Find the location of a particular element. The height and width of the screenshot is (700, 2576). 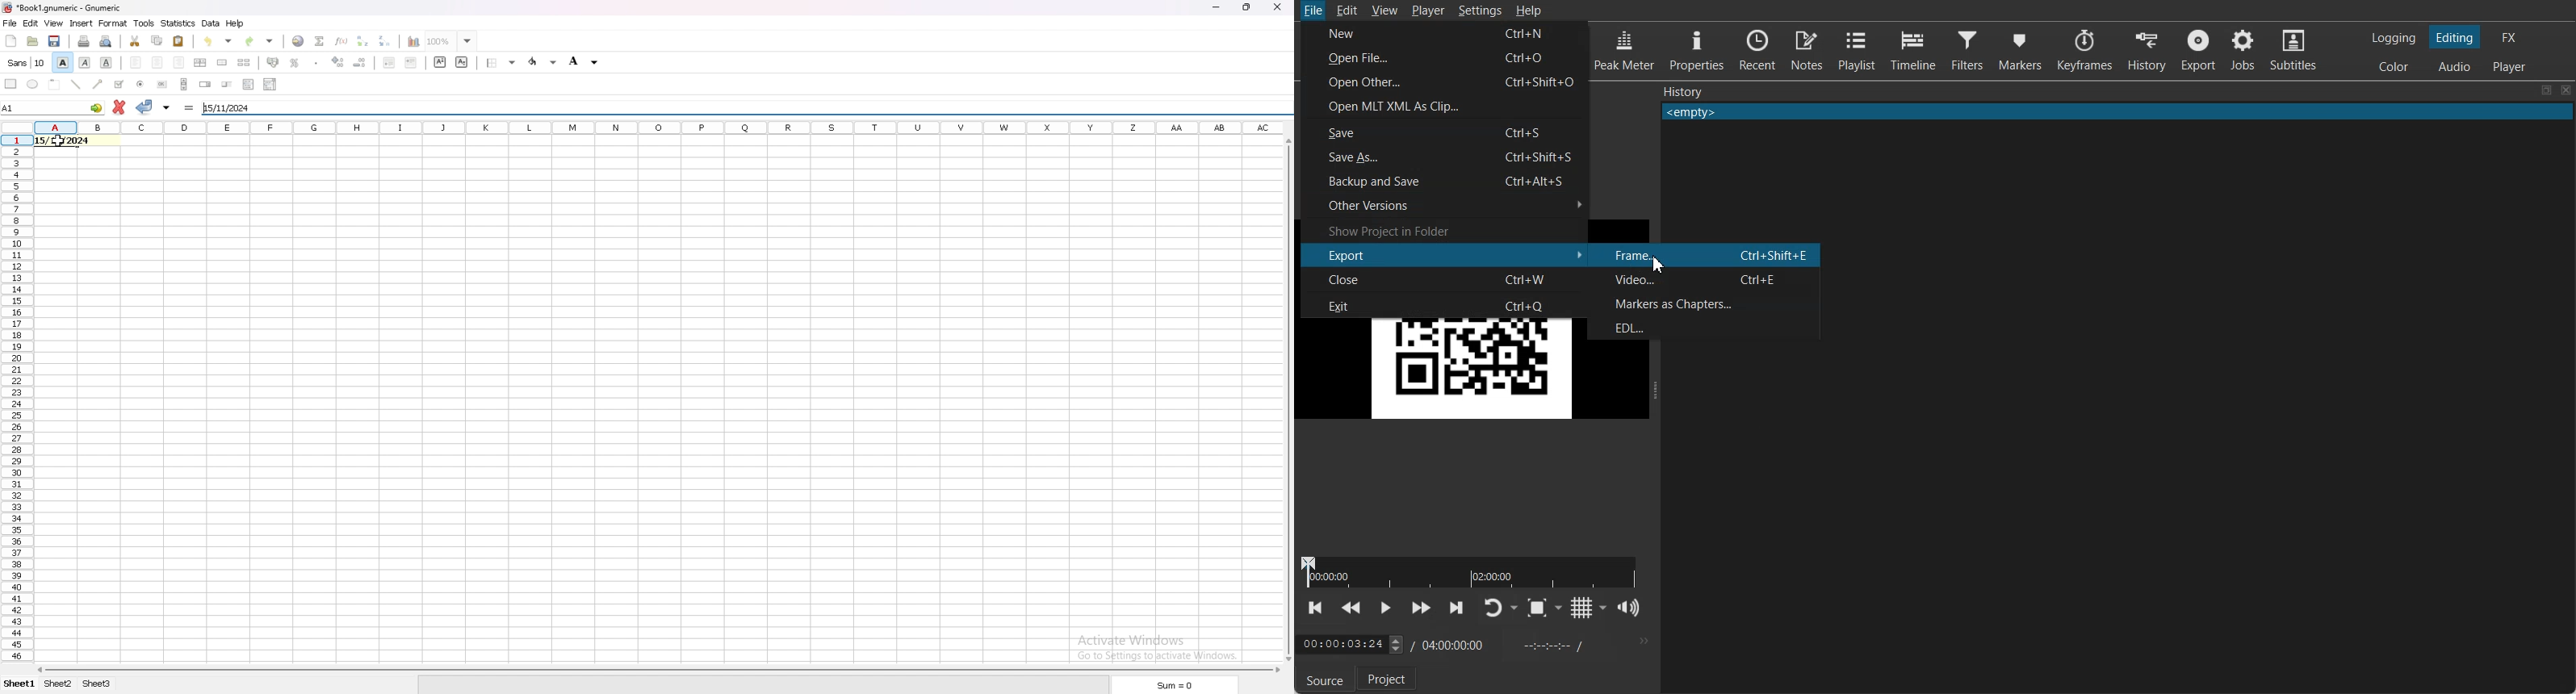

Source is located at coordinates (1322, 680).